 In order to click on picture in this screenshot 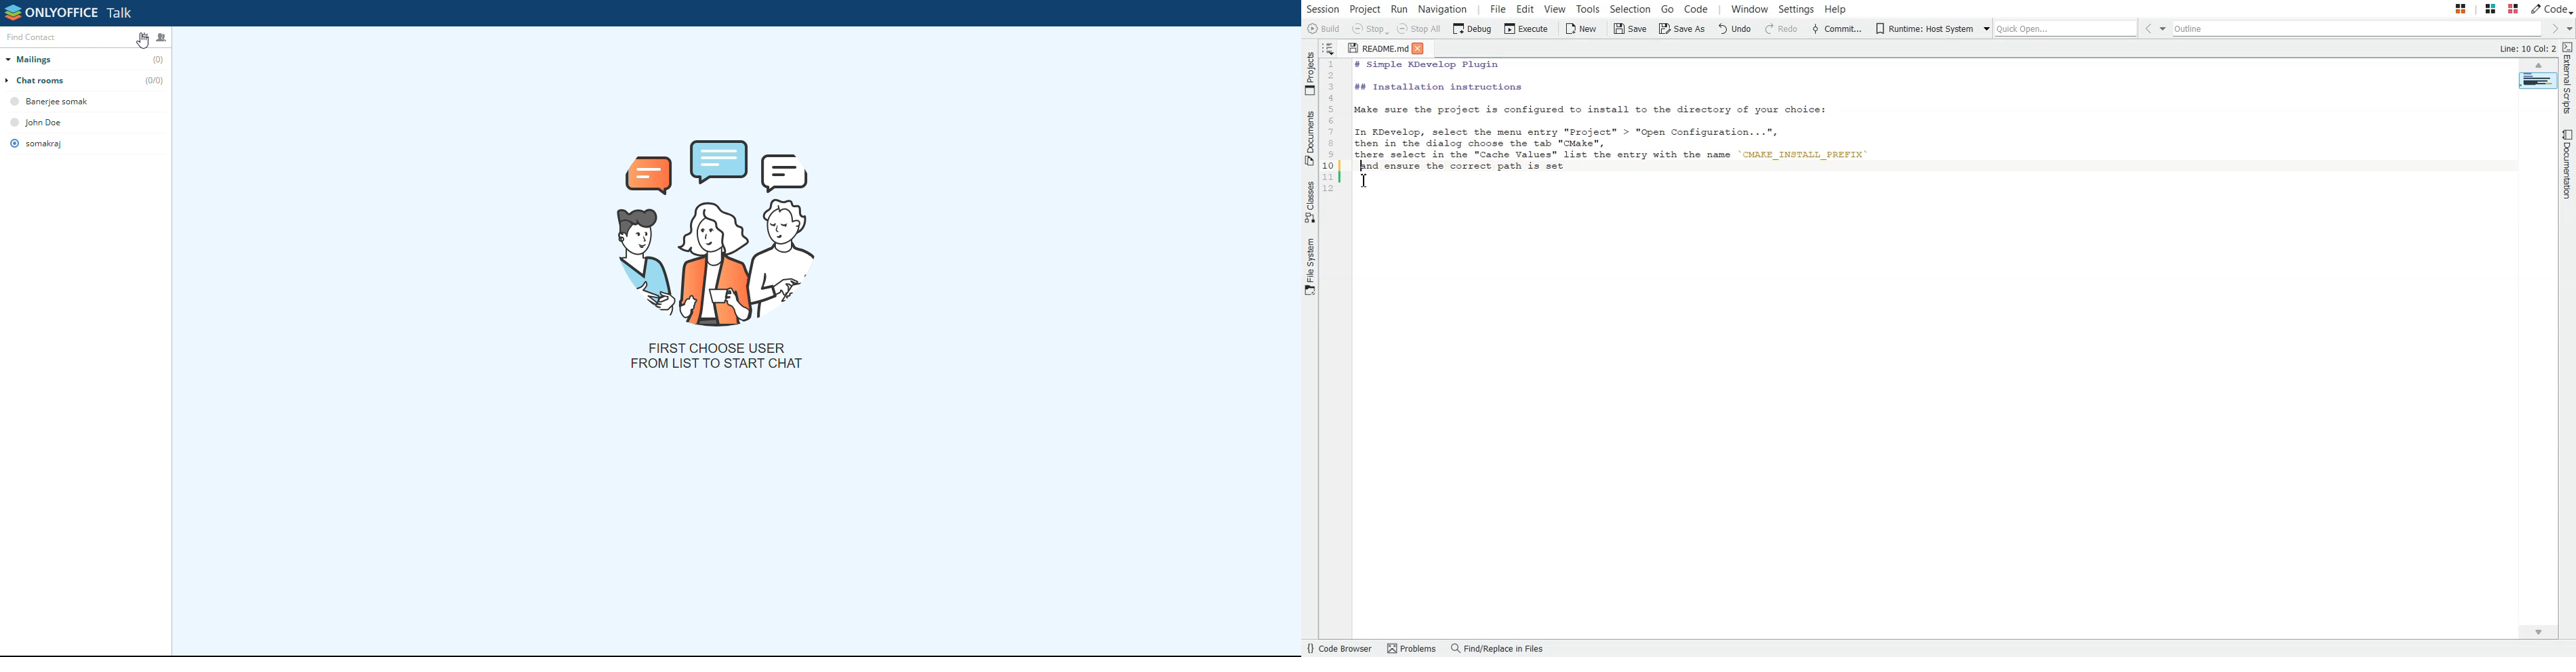, I will do `click(719, 230)`.